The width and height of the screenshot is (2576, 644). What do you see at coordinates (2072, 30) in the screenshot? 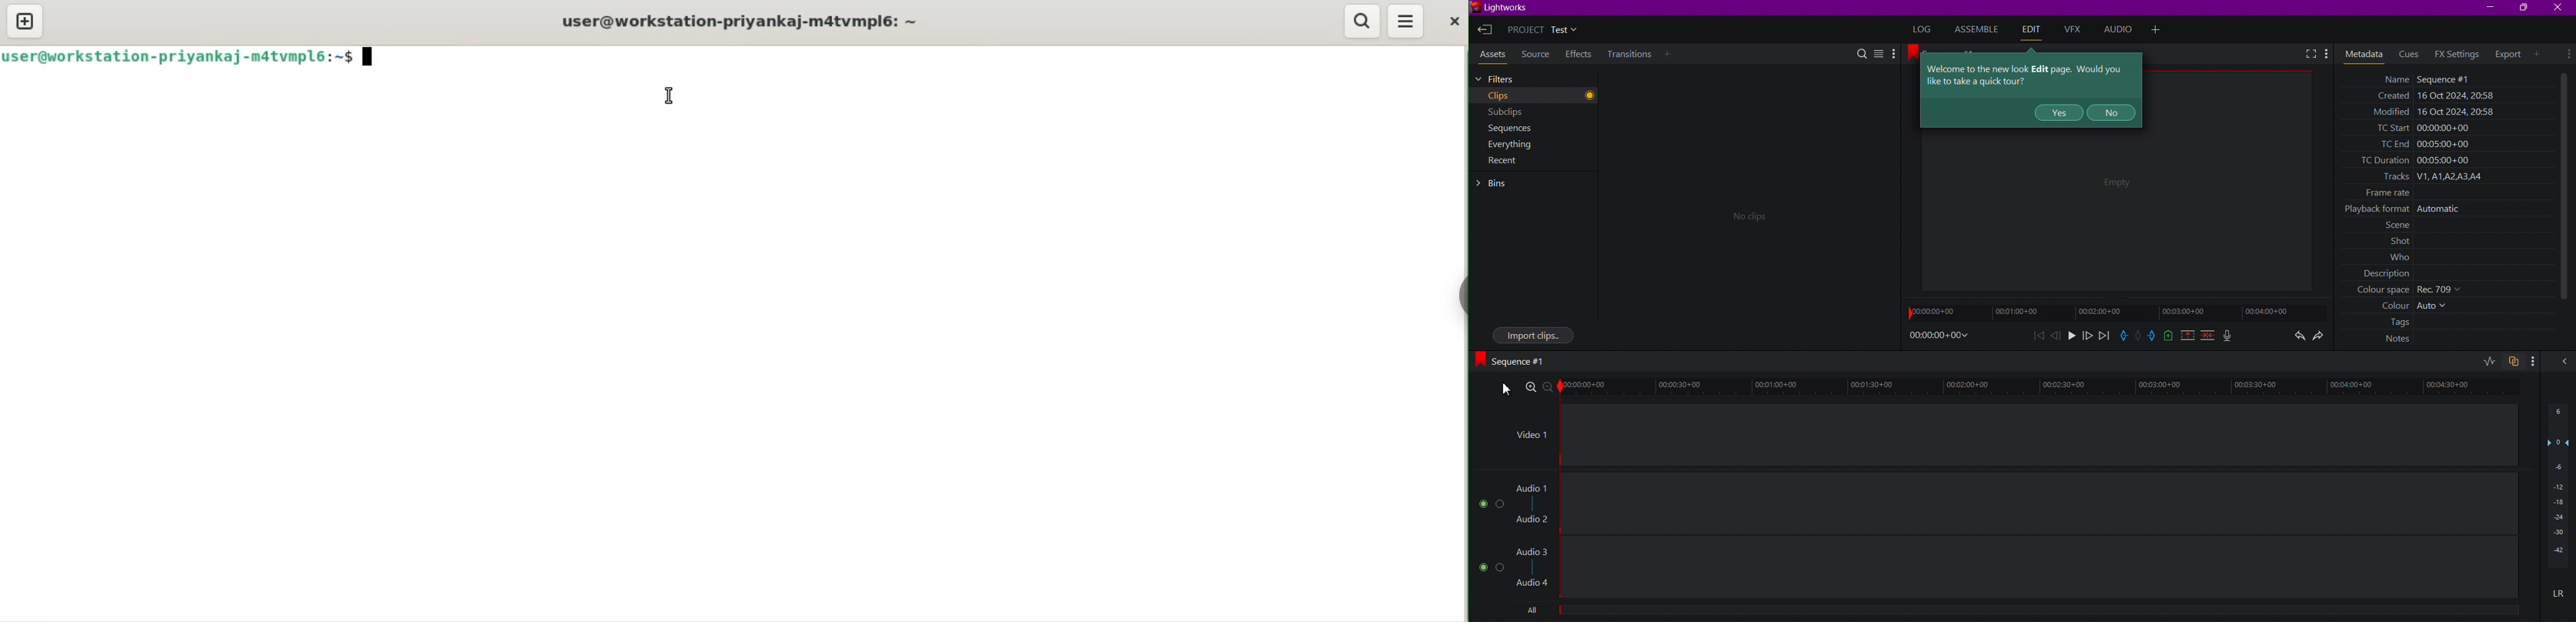
I see `VFX` at bounding box center [2072, 30].